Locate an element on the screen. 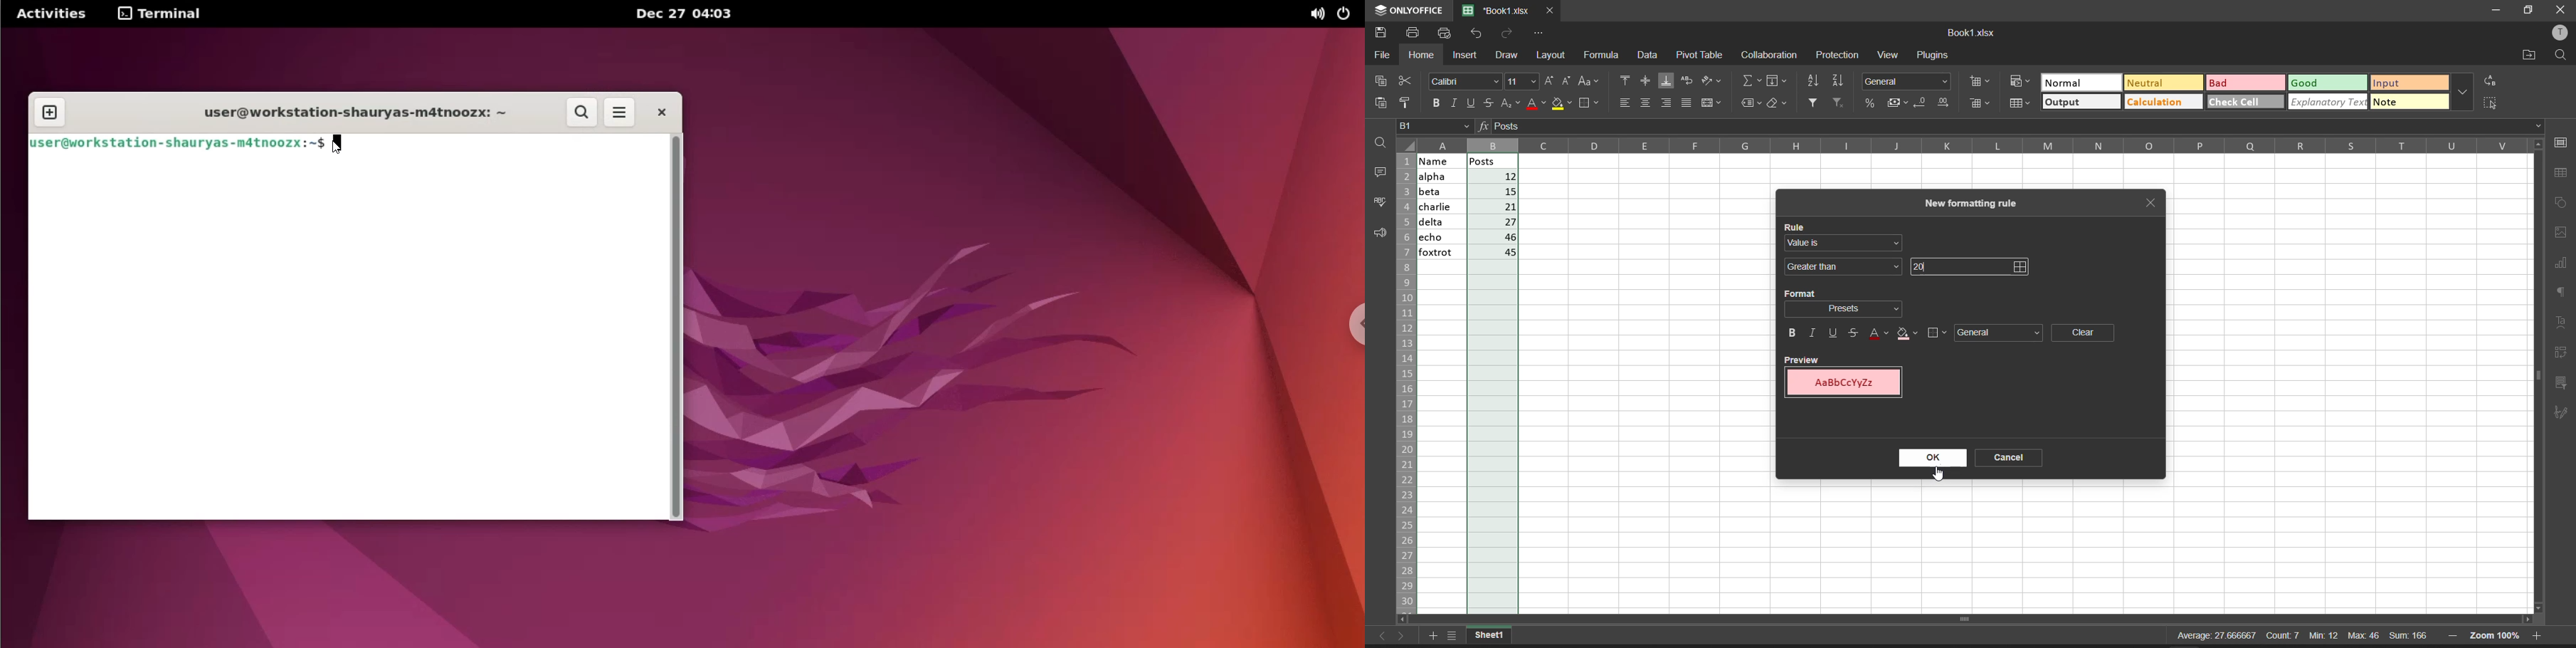 The height and width of the screenshot is (672, 2576). percent style is located at coordinates (1870, 104).